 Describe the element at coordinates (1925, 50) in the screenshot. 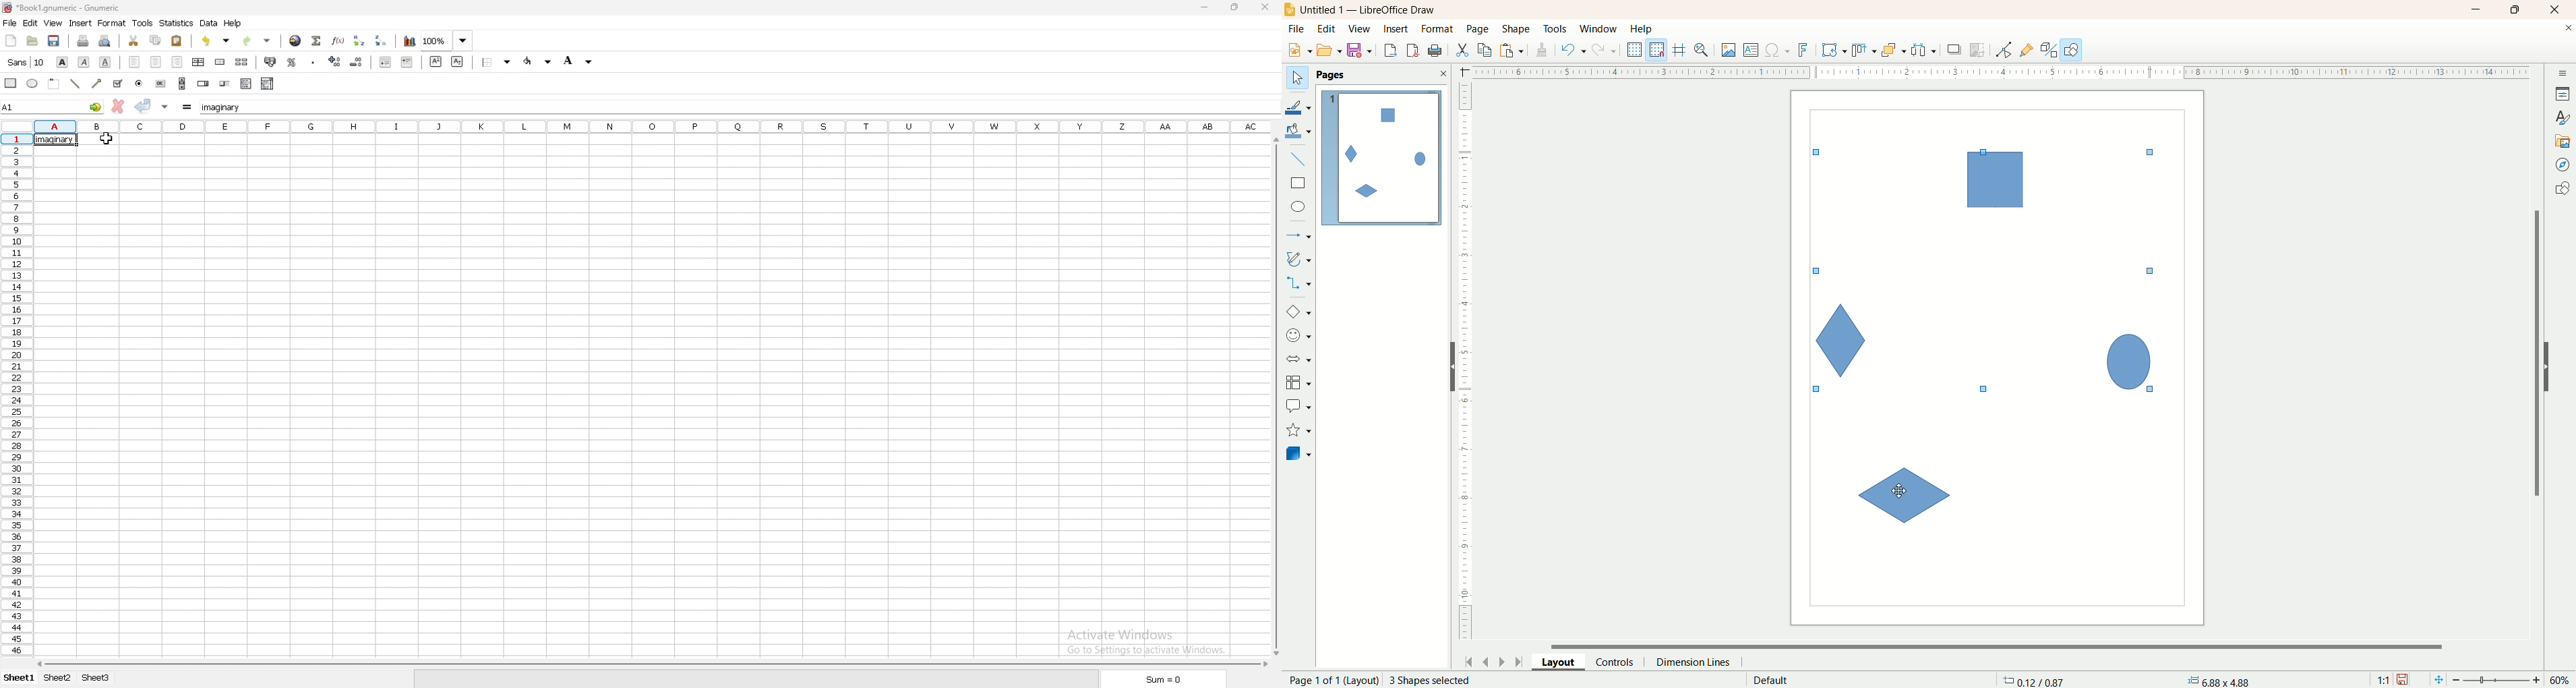

I see `select at least three objects to distribute` at that location.